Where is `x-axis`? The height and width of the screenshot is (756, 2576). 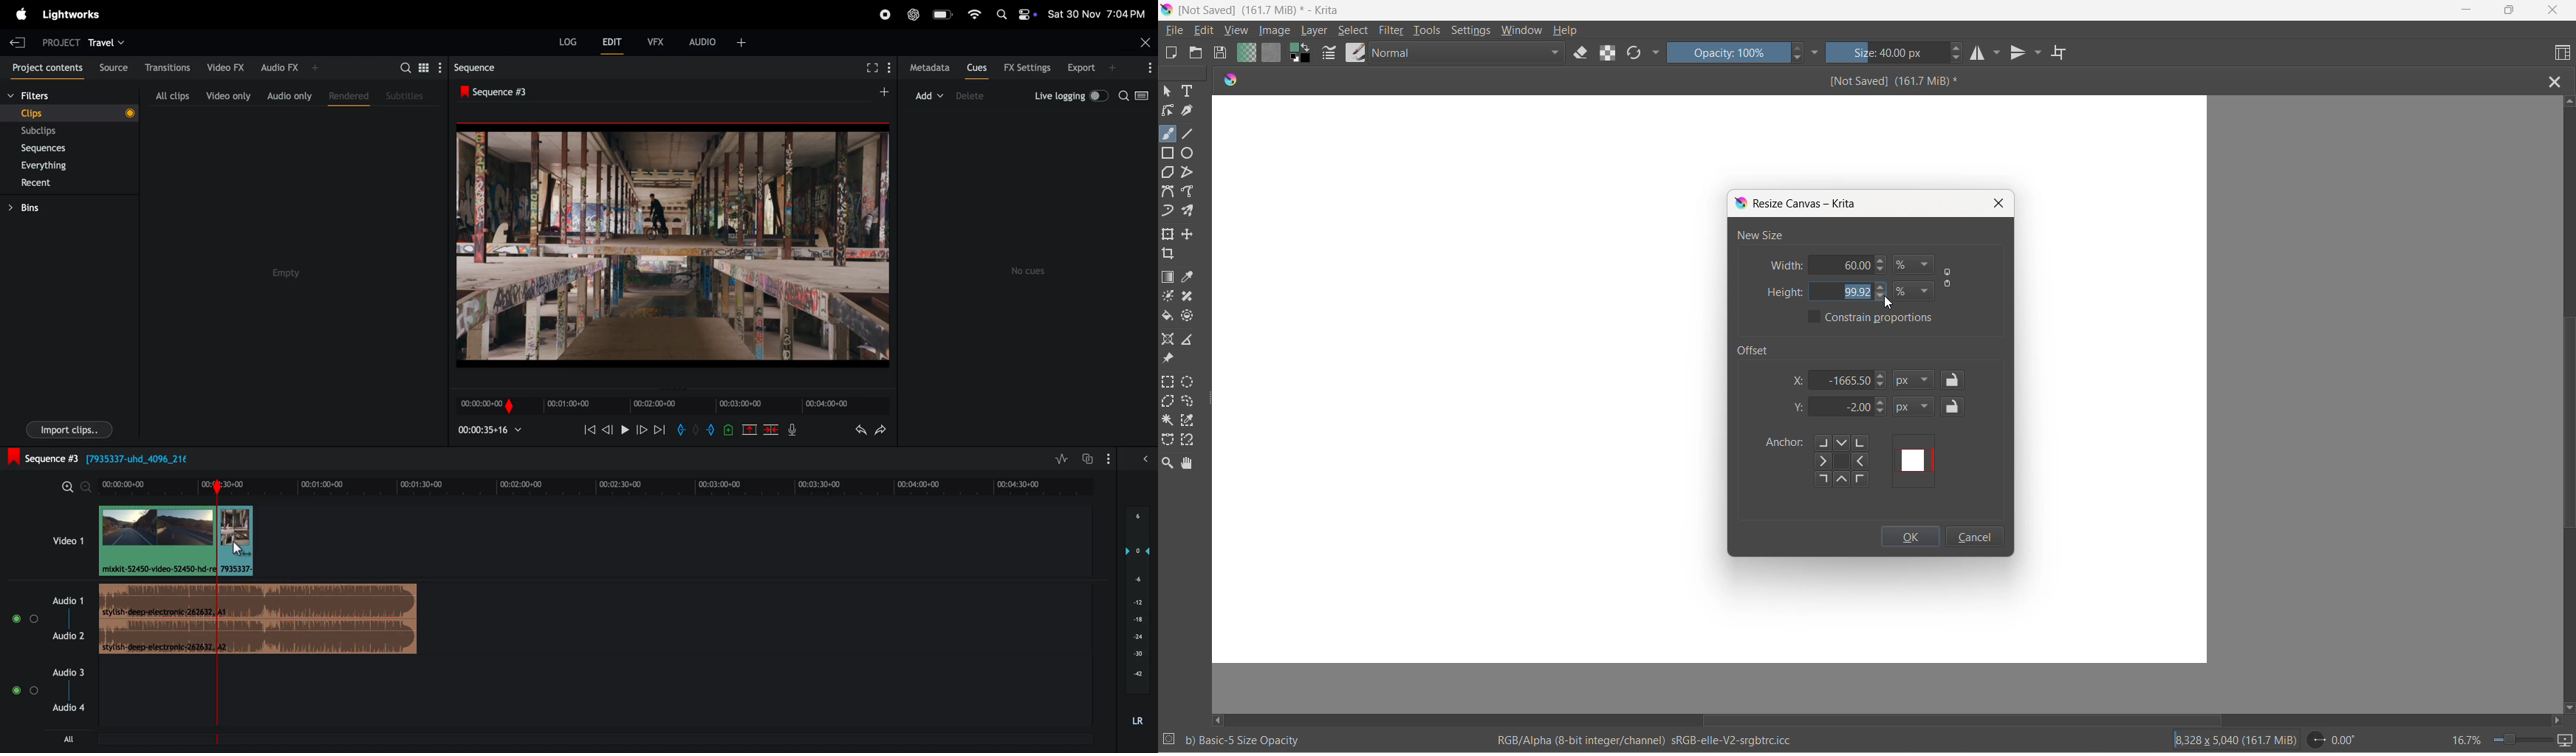
x-axis is located at coordinates (1799, 379).